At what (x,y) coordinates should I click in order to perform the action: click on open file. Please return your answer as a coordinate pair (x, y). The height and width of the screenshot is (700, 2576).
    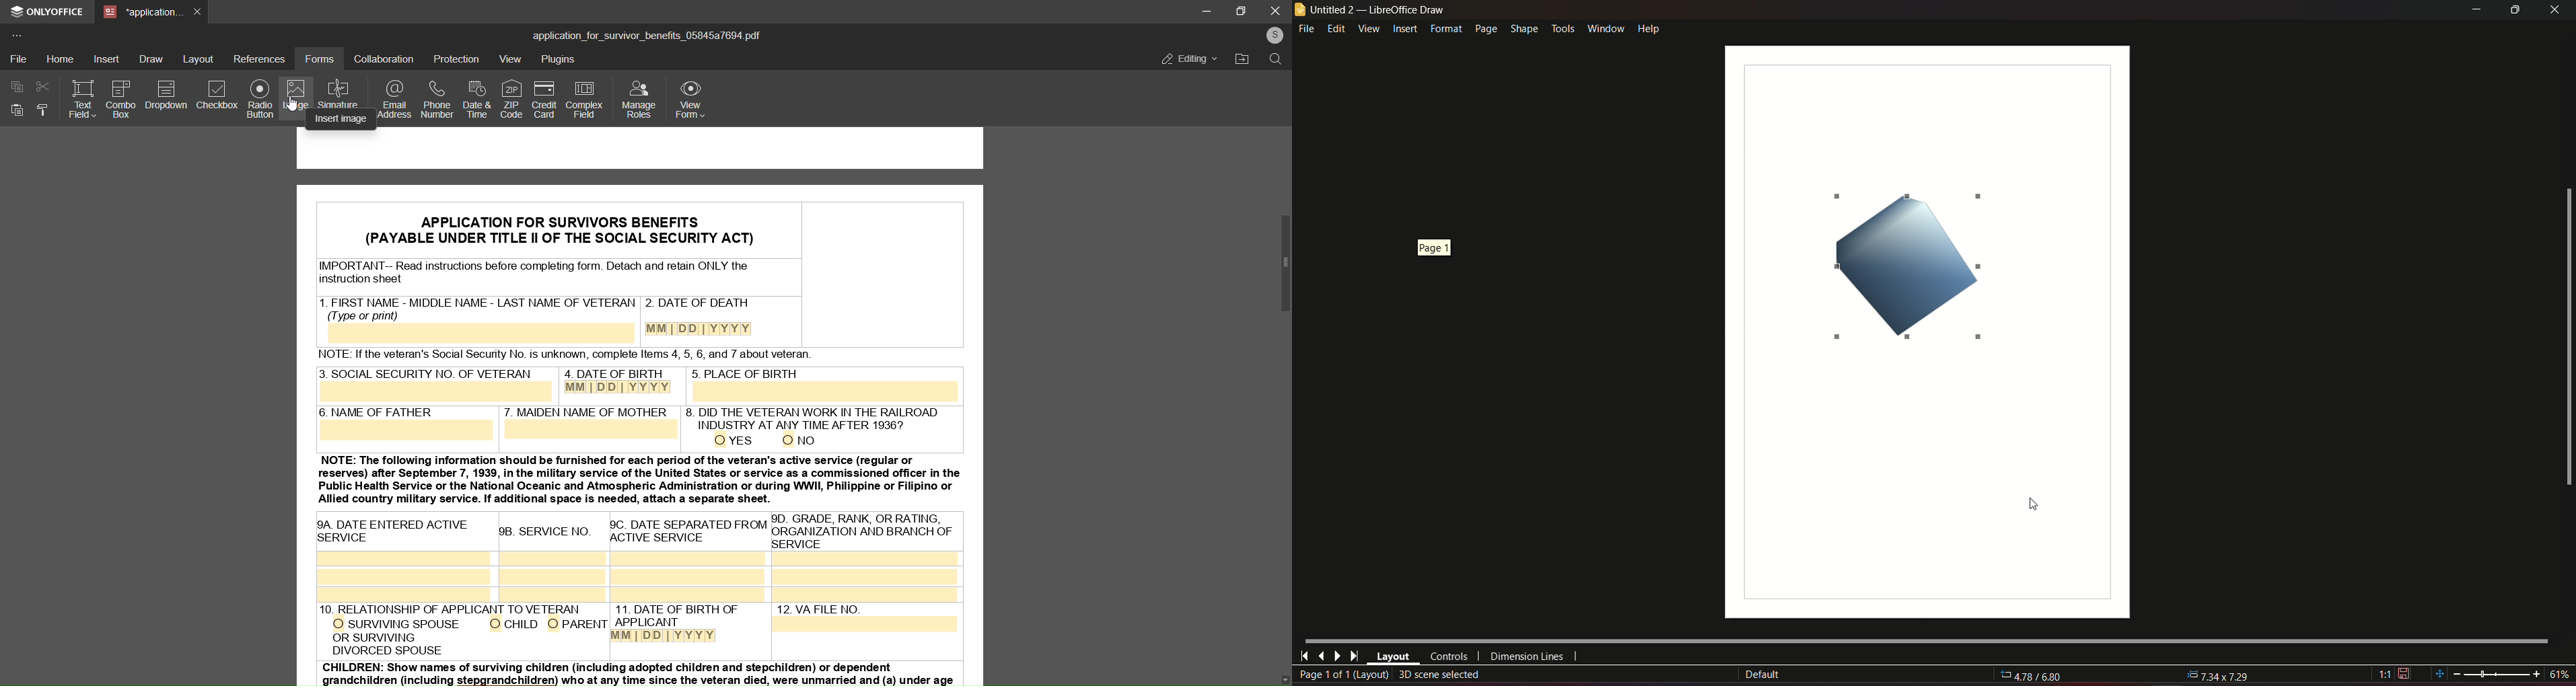
    Looking at the image, I should click on (1243, 60).